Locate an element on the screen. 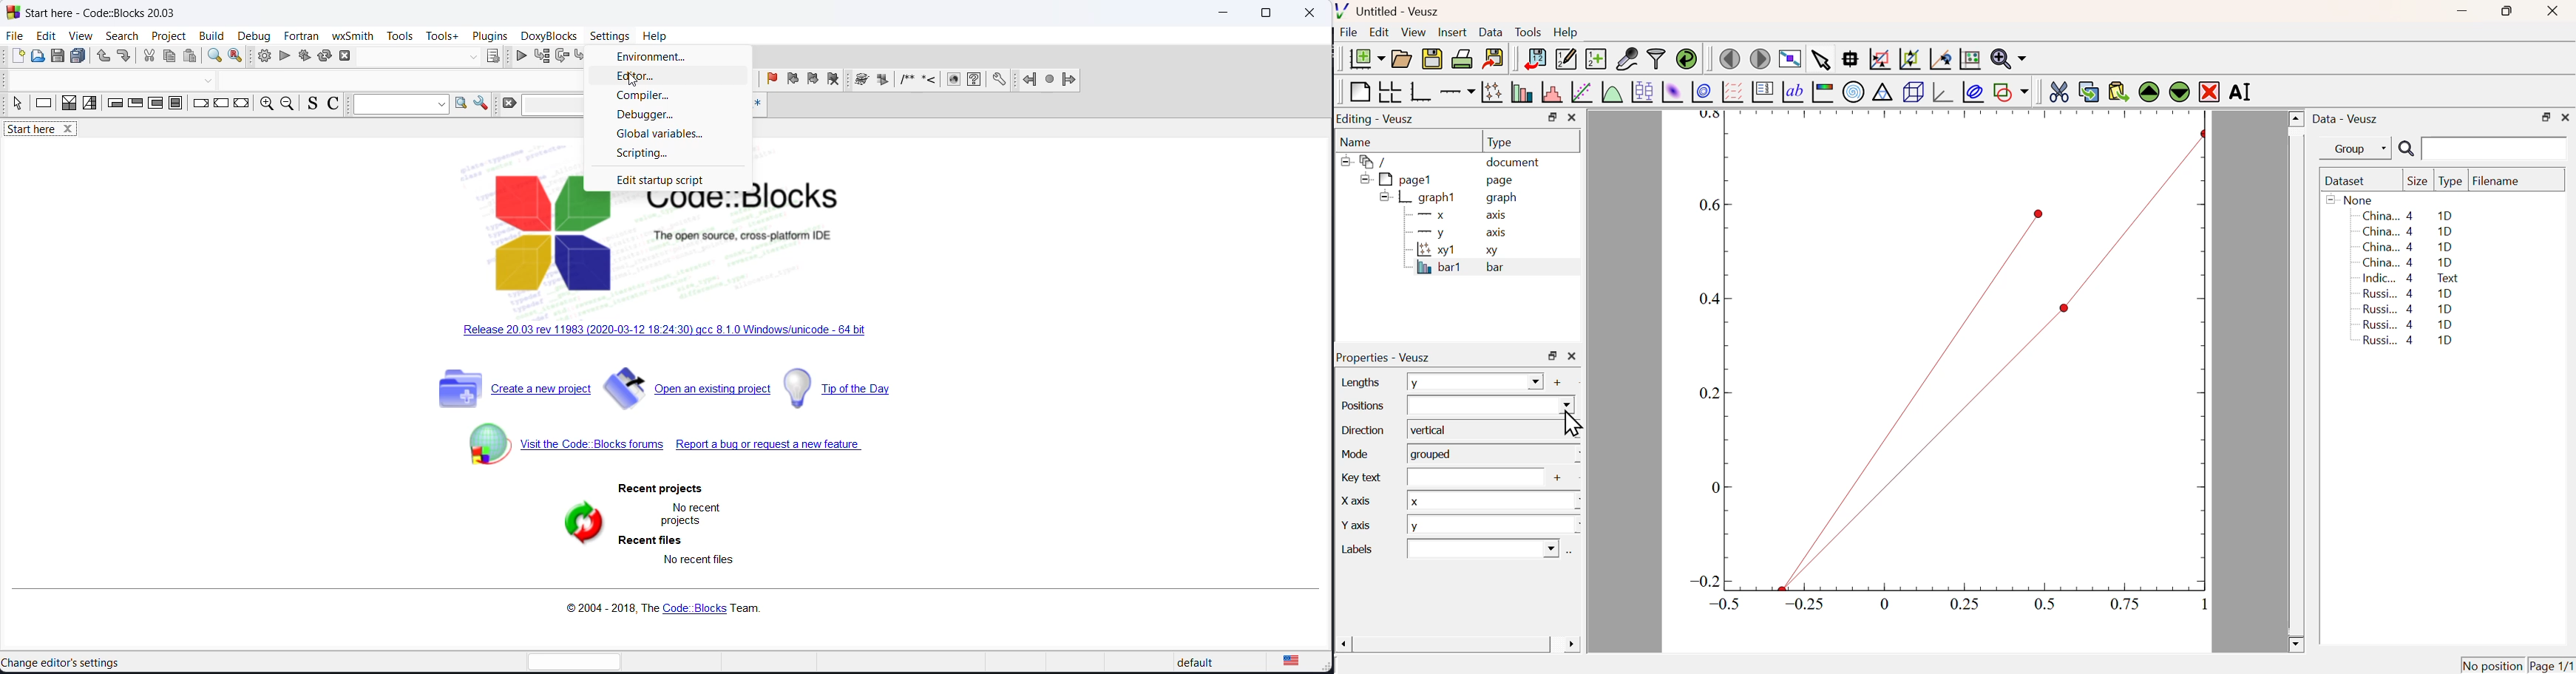  counting loop is located at coordinates (155, 105).